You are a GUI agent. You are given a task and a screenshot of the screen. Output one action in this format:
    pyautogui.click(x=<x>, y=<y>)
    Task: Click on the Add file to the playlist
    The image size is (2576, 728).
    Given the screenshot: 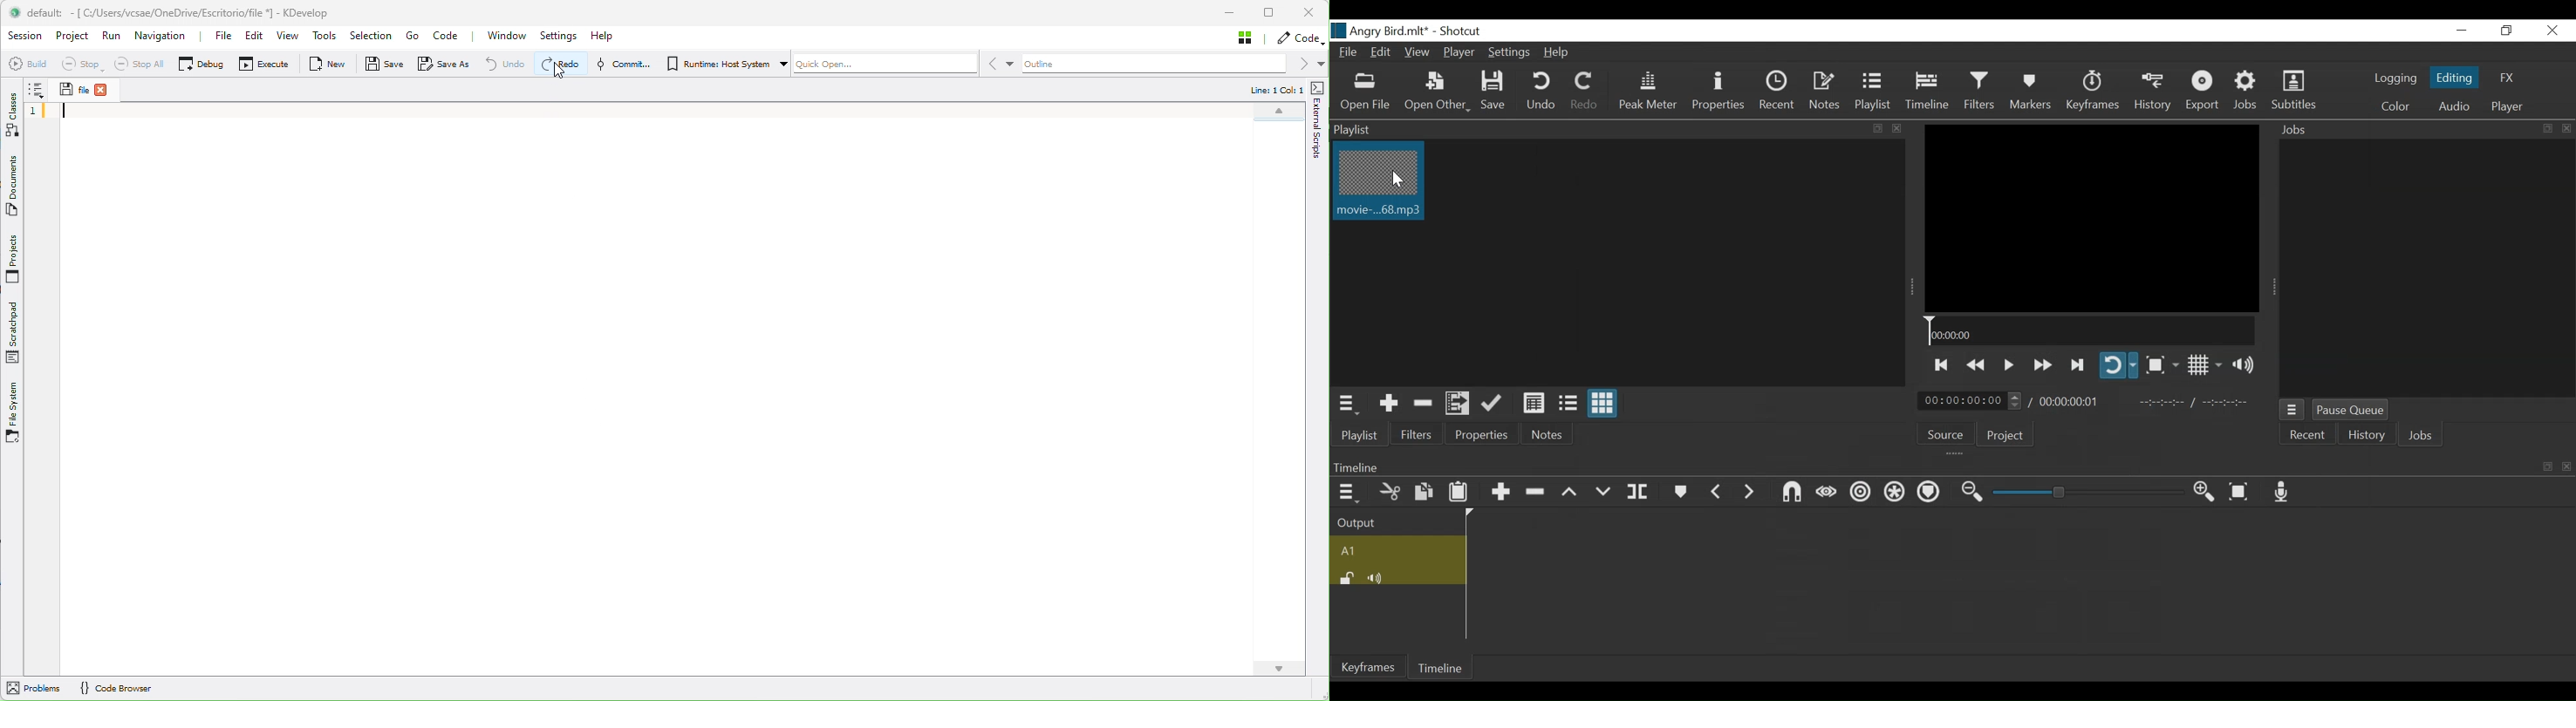 What is the action you would take?
    pyautogui.click(x=1460, y=404)
    